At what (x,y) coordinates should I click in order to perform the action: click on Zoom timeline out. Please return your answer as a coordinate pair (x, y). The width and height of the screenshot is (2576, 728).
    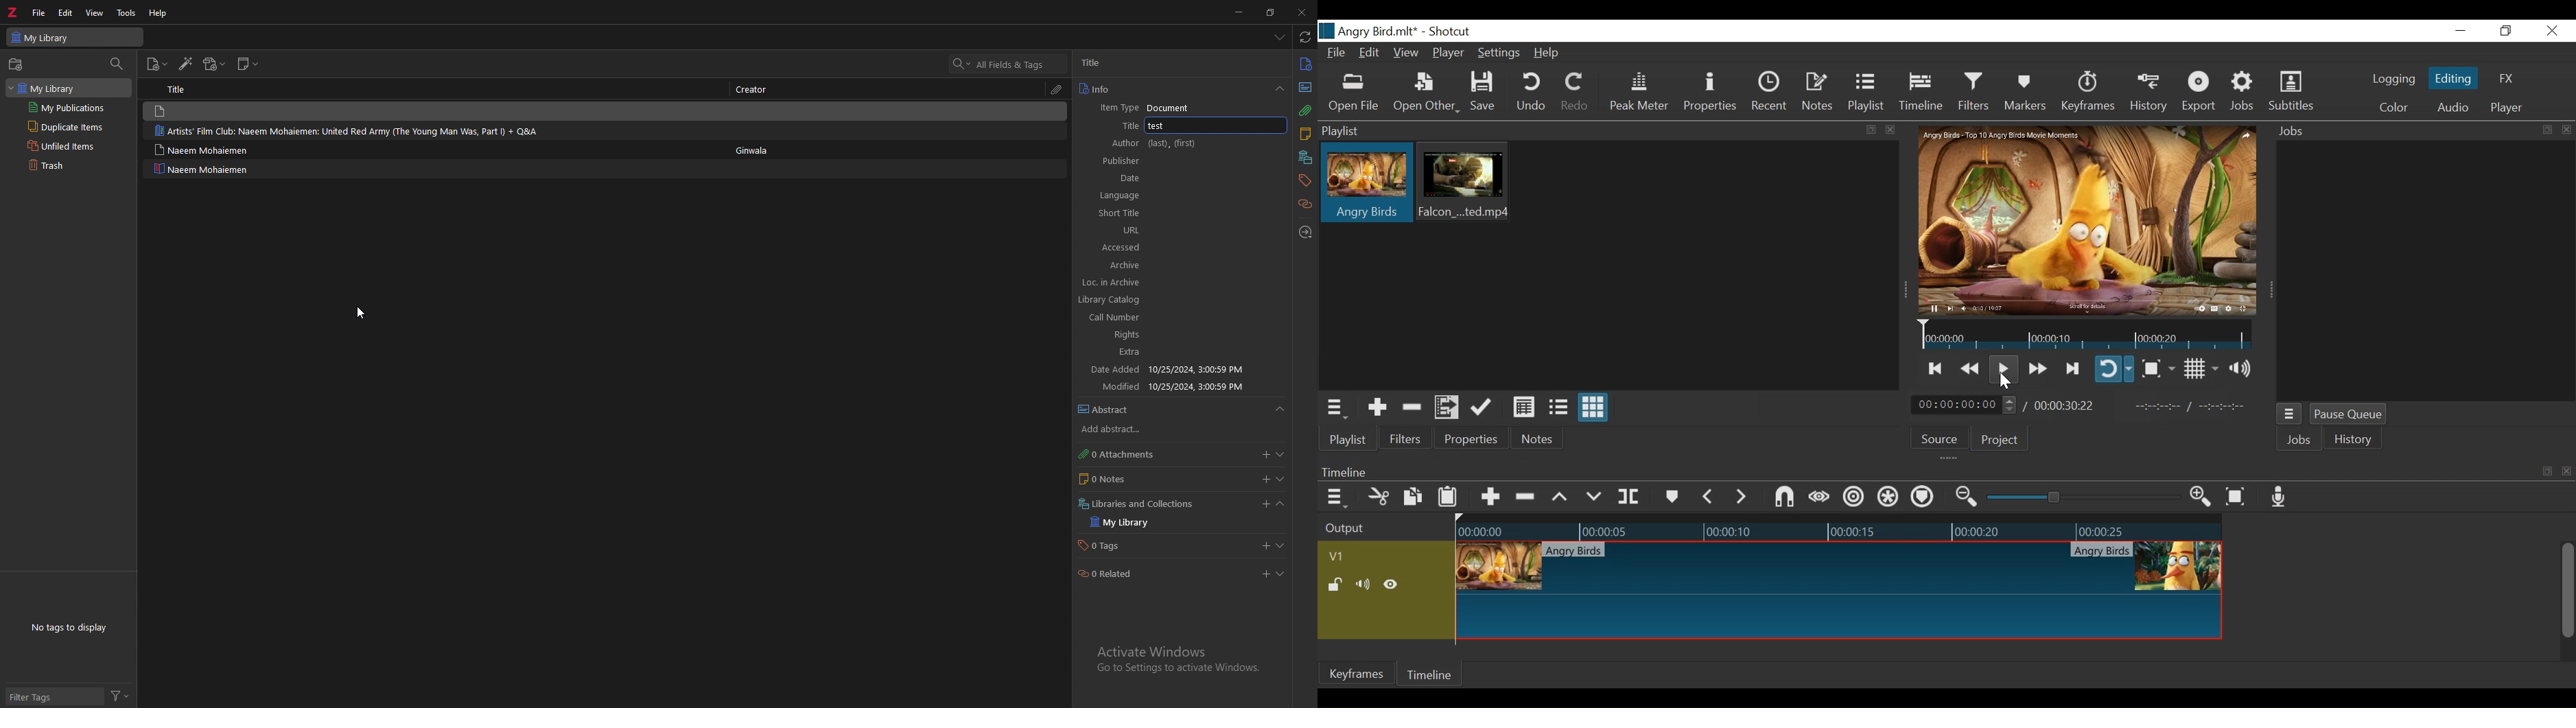
    Looking at the image, I should click on (1964, 498).